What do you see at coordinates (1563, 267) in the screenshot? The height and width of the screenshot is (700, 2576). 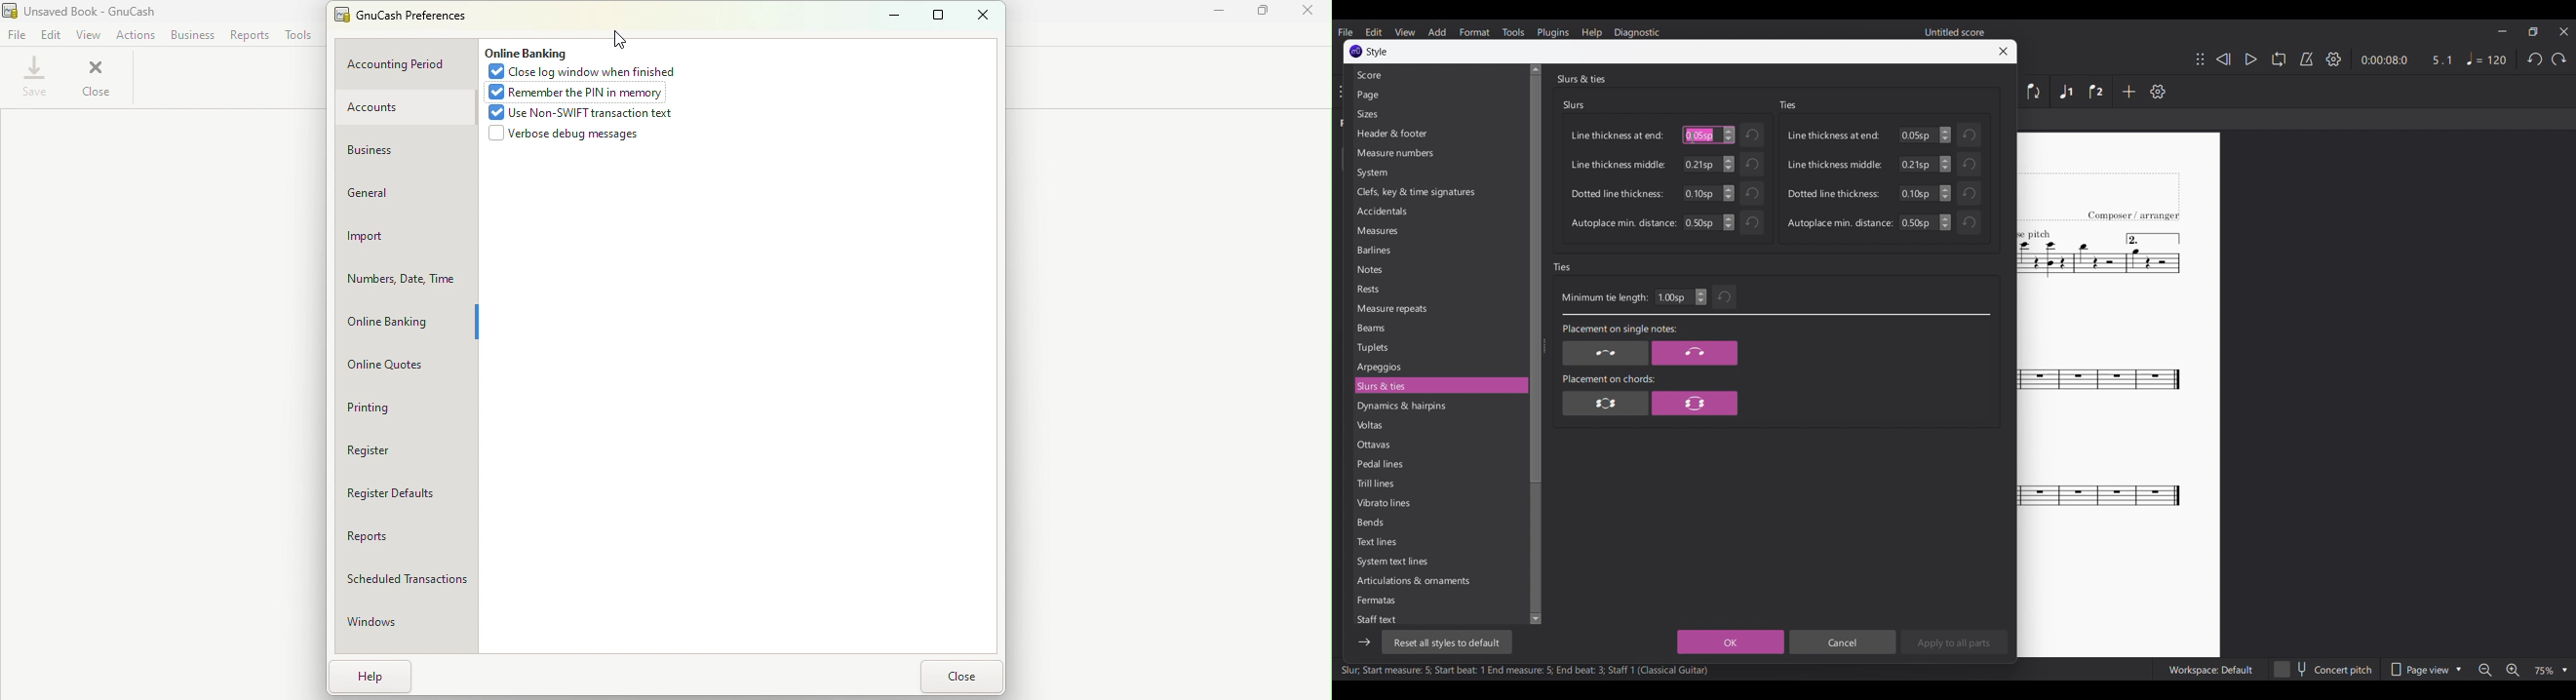 I see `Ties` at bounding box center [1563, 267].